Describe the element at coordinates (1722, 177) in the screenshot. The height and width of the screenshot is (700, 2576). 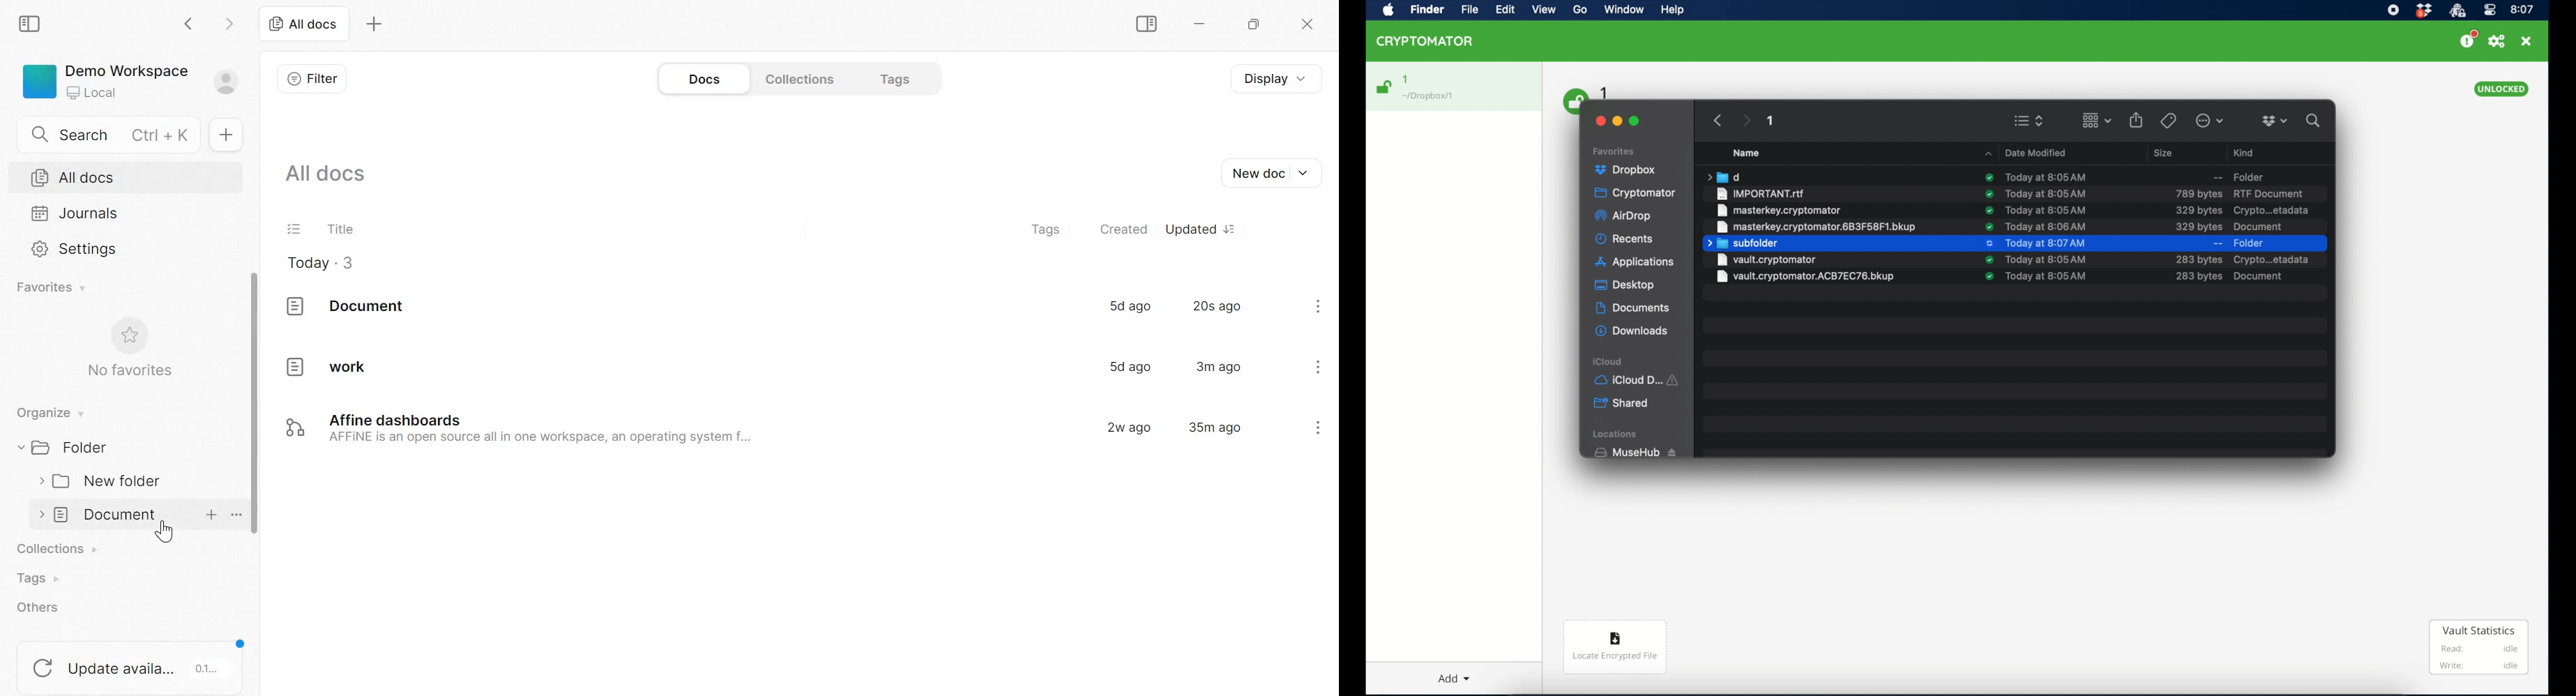
I see `folder` at that location.